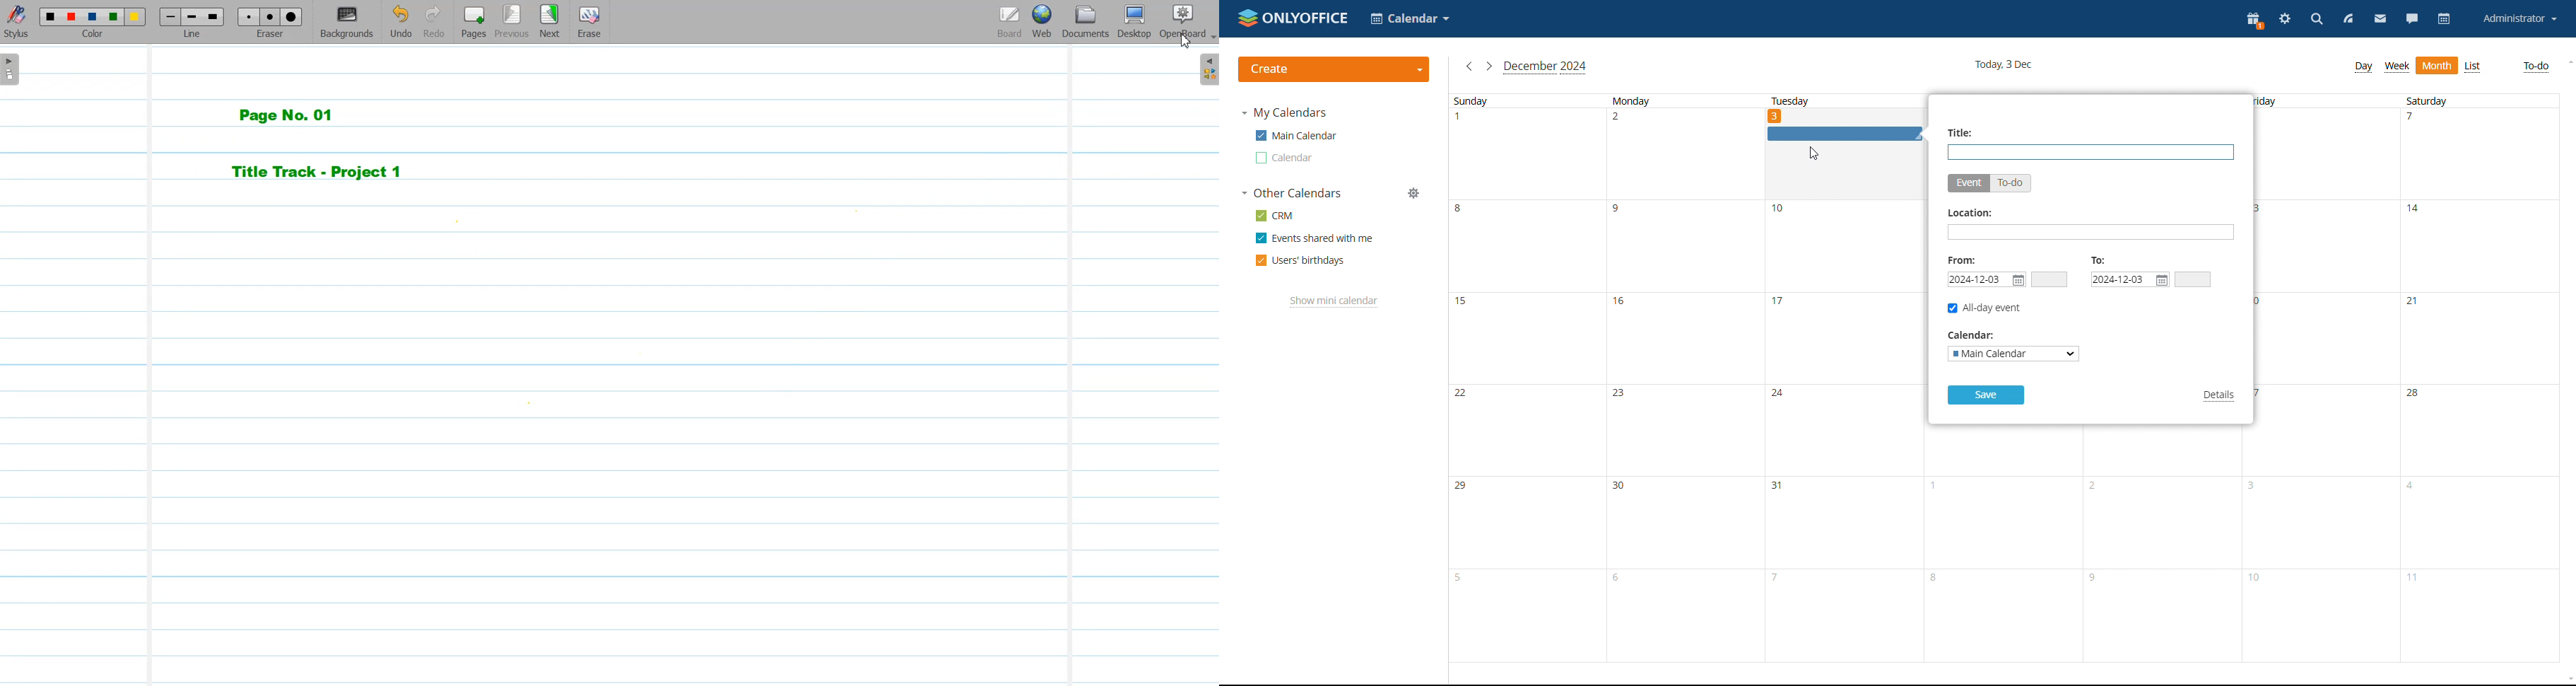 This screenshot has width=2576, height=700. What do you see at coordinates (1284, 158) in the screenshot?
I see `other calendar` at bounding box center [1284, 158].